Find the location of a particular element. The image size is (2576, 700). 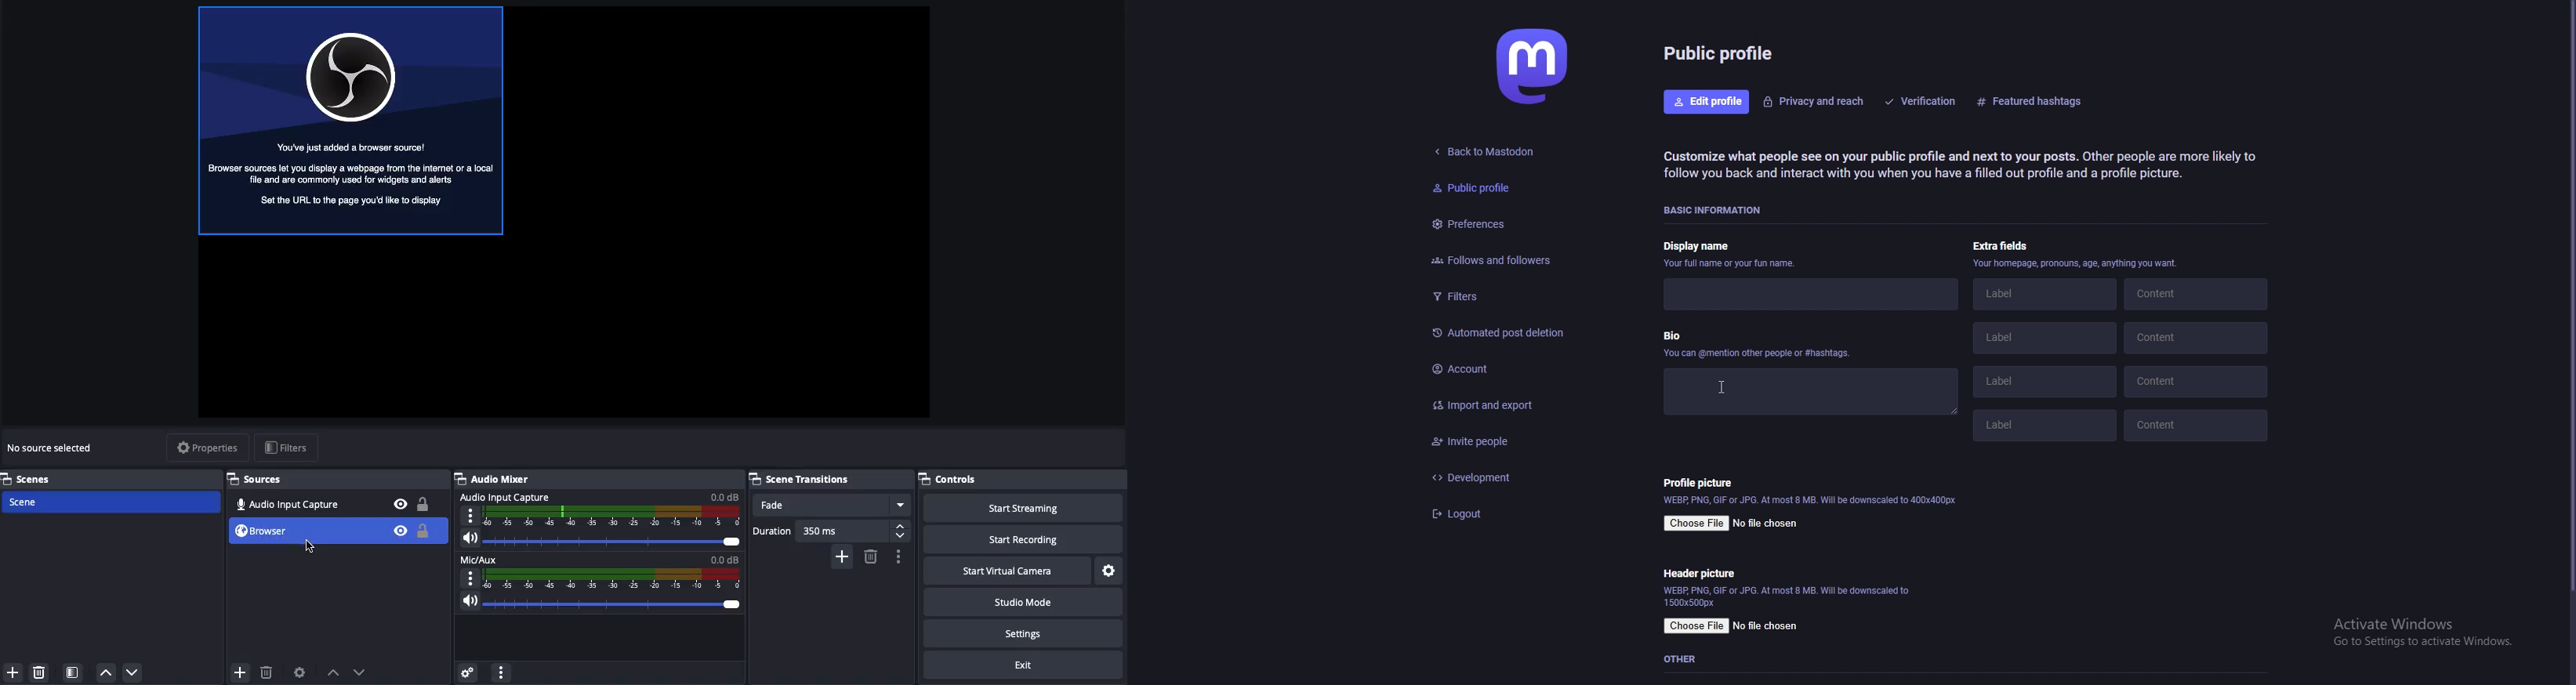

content is located at coordinates (2195, 338).